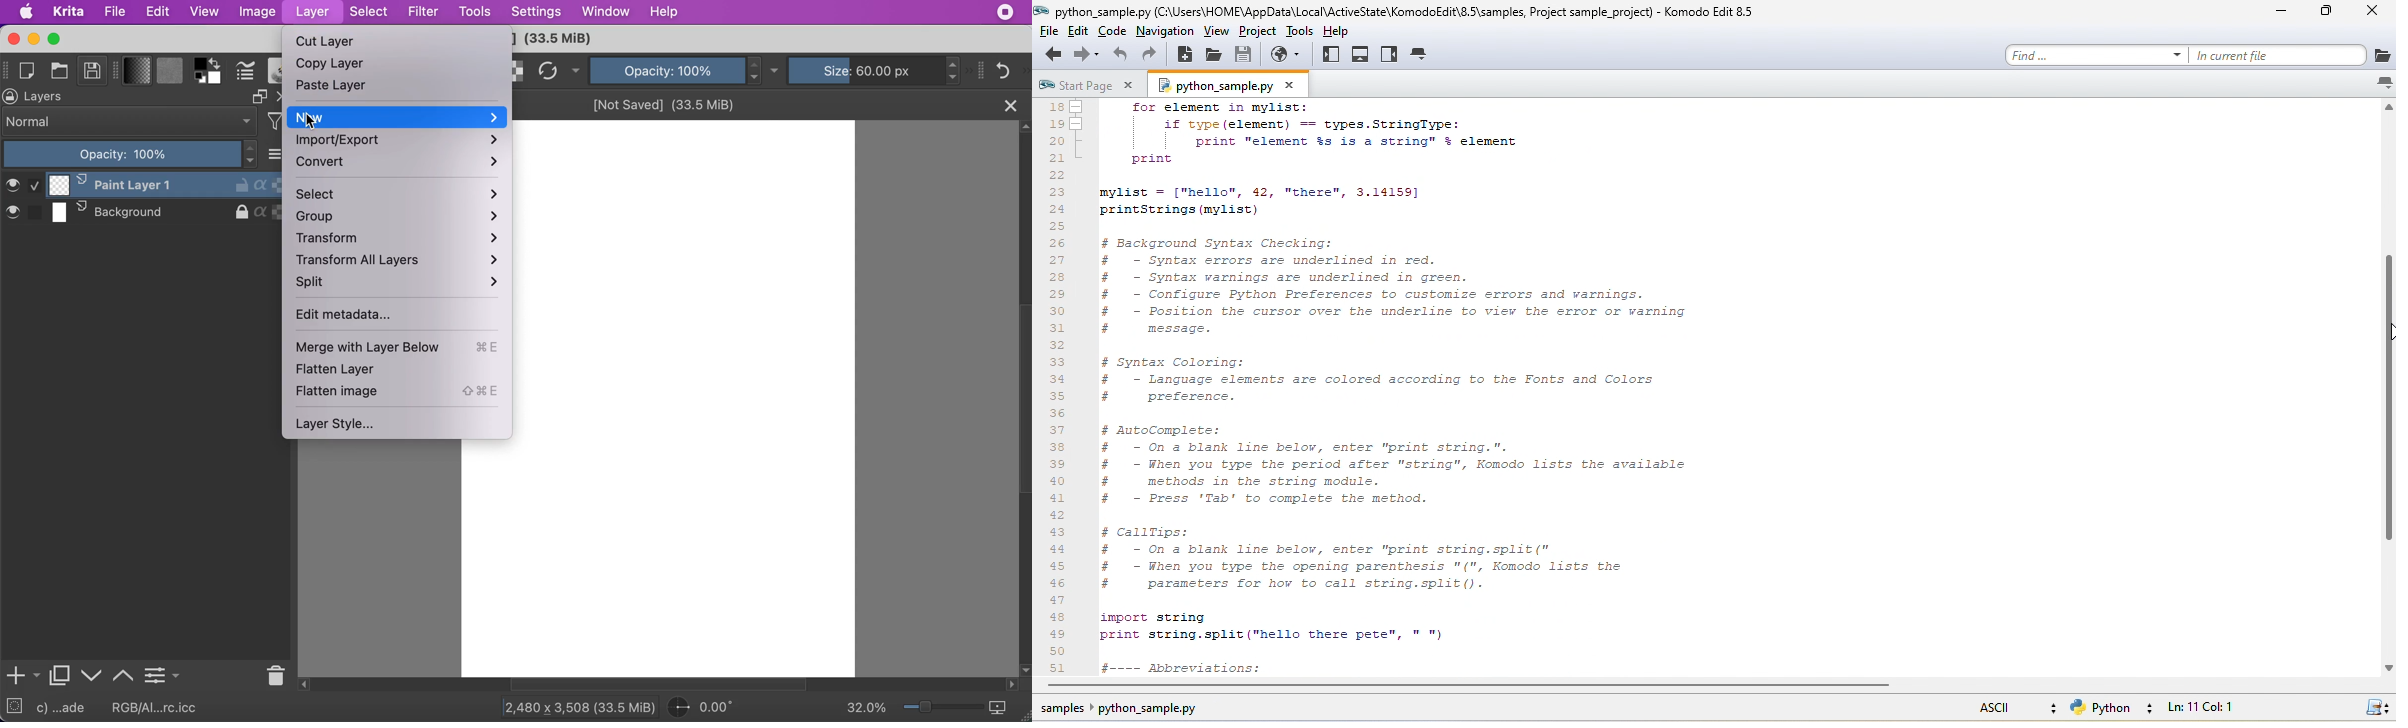 This screenshot has width=2408, height=728. What do you see at coordinates (365, 317) in the screenshot?
I see `edit metadata` at bounding box center [365, 317].